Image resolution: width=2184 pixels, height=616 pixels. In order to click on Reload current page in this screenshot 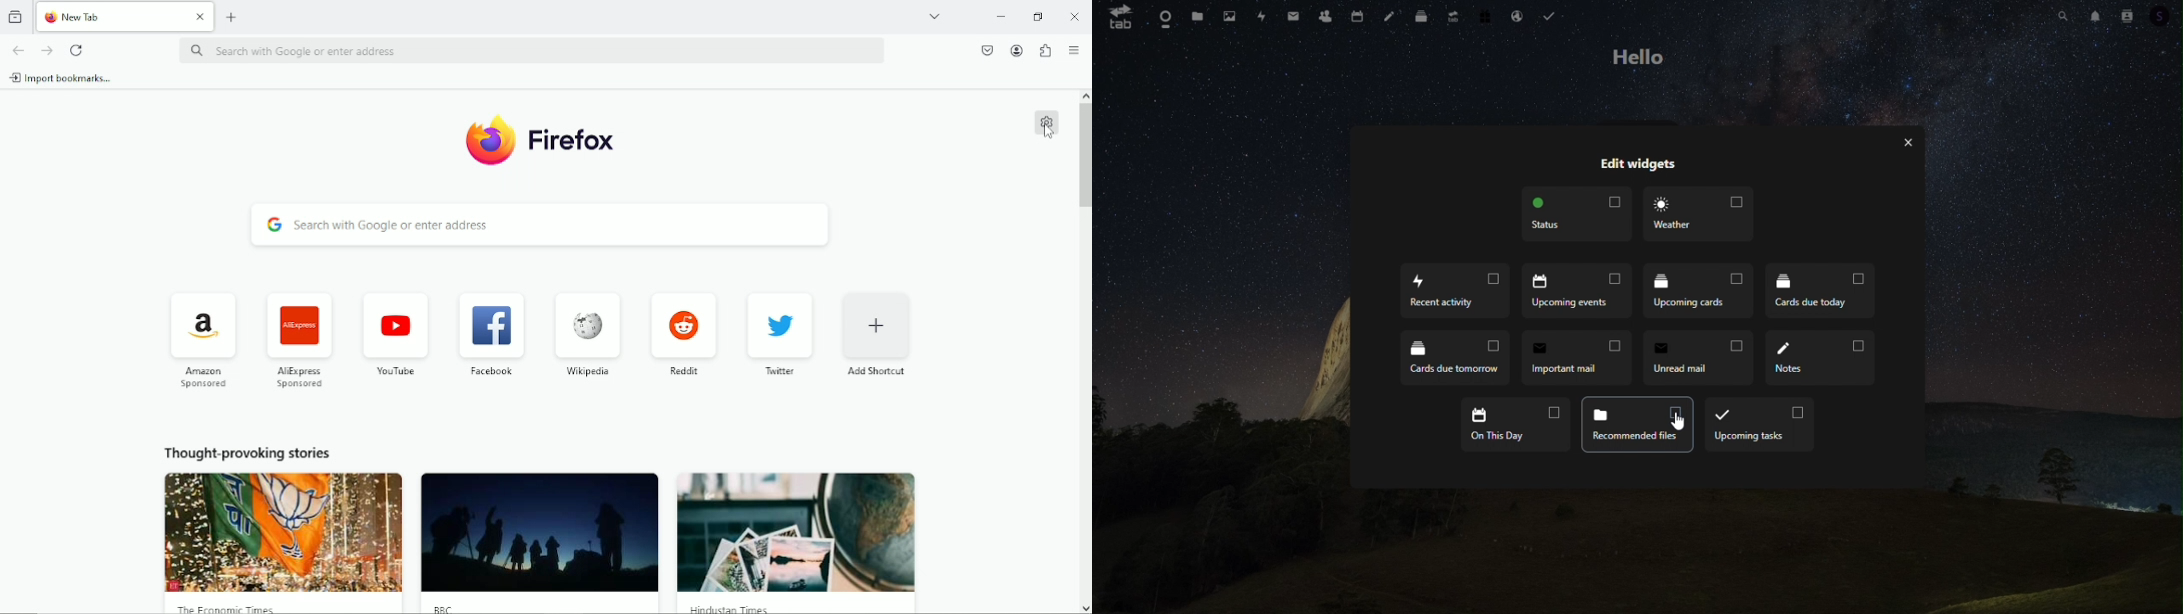, I will do `click(76, 50)`.